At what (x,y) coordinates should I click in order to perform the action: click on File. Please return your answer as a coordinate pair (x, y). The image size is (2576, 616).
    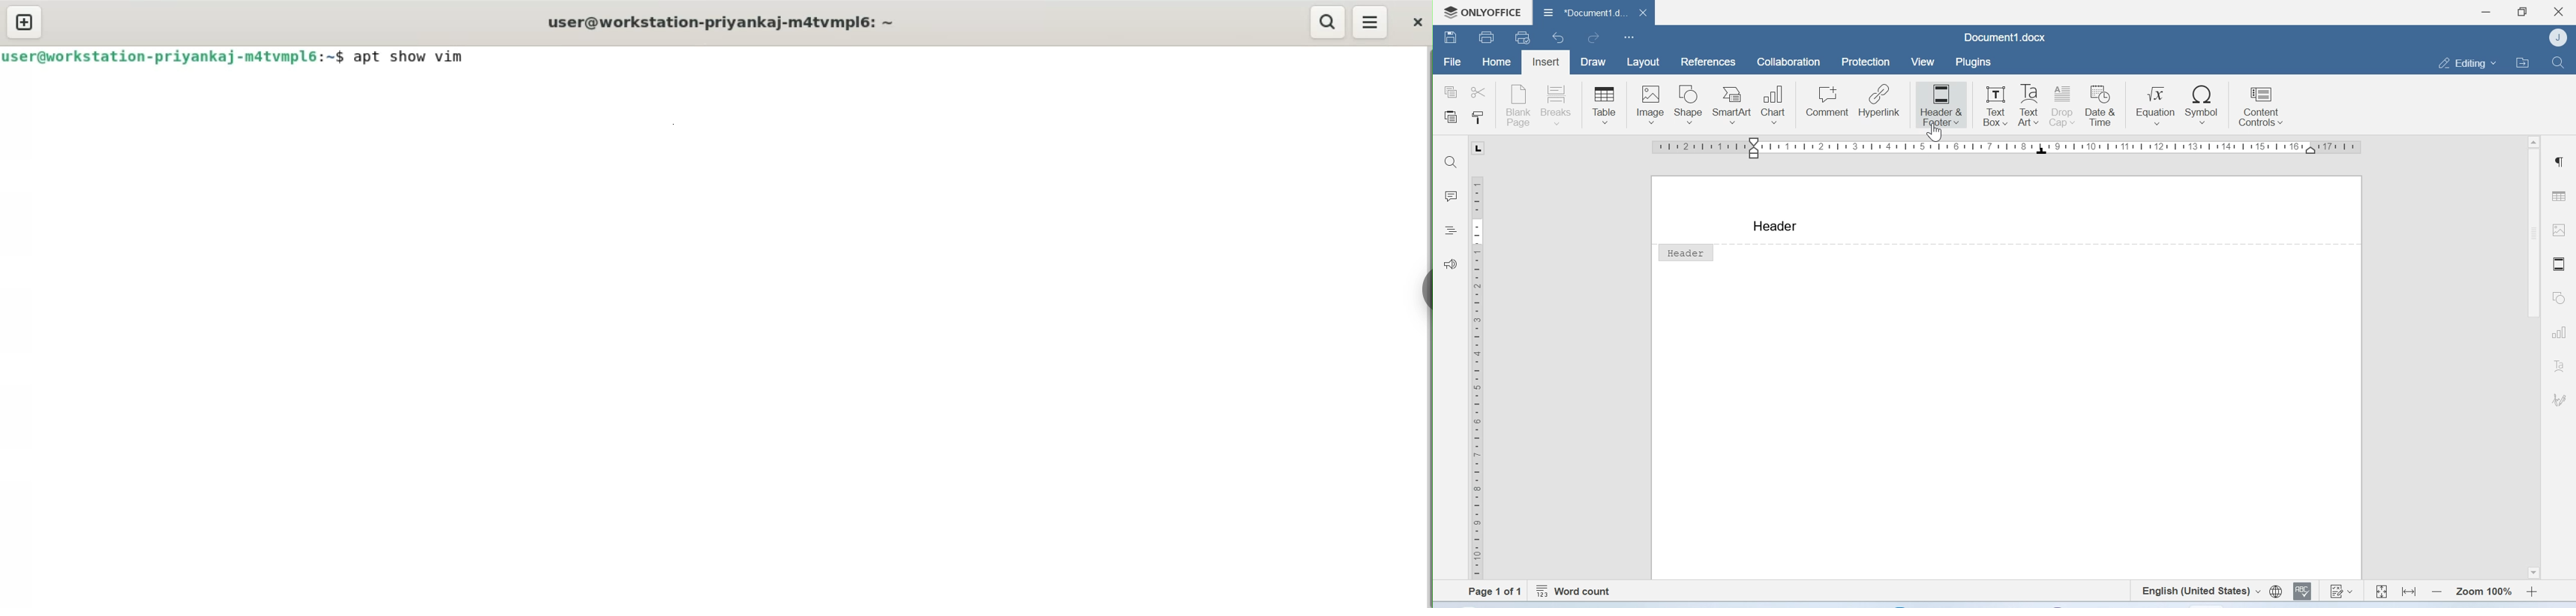
    Looking at the image, I should click on (1451, 63).